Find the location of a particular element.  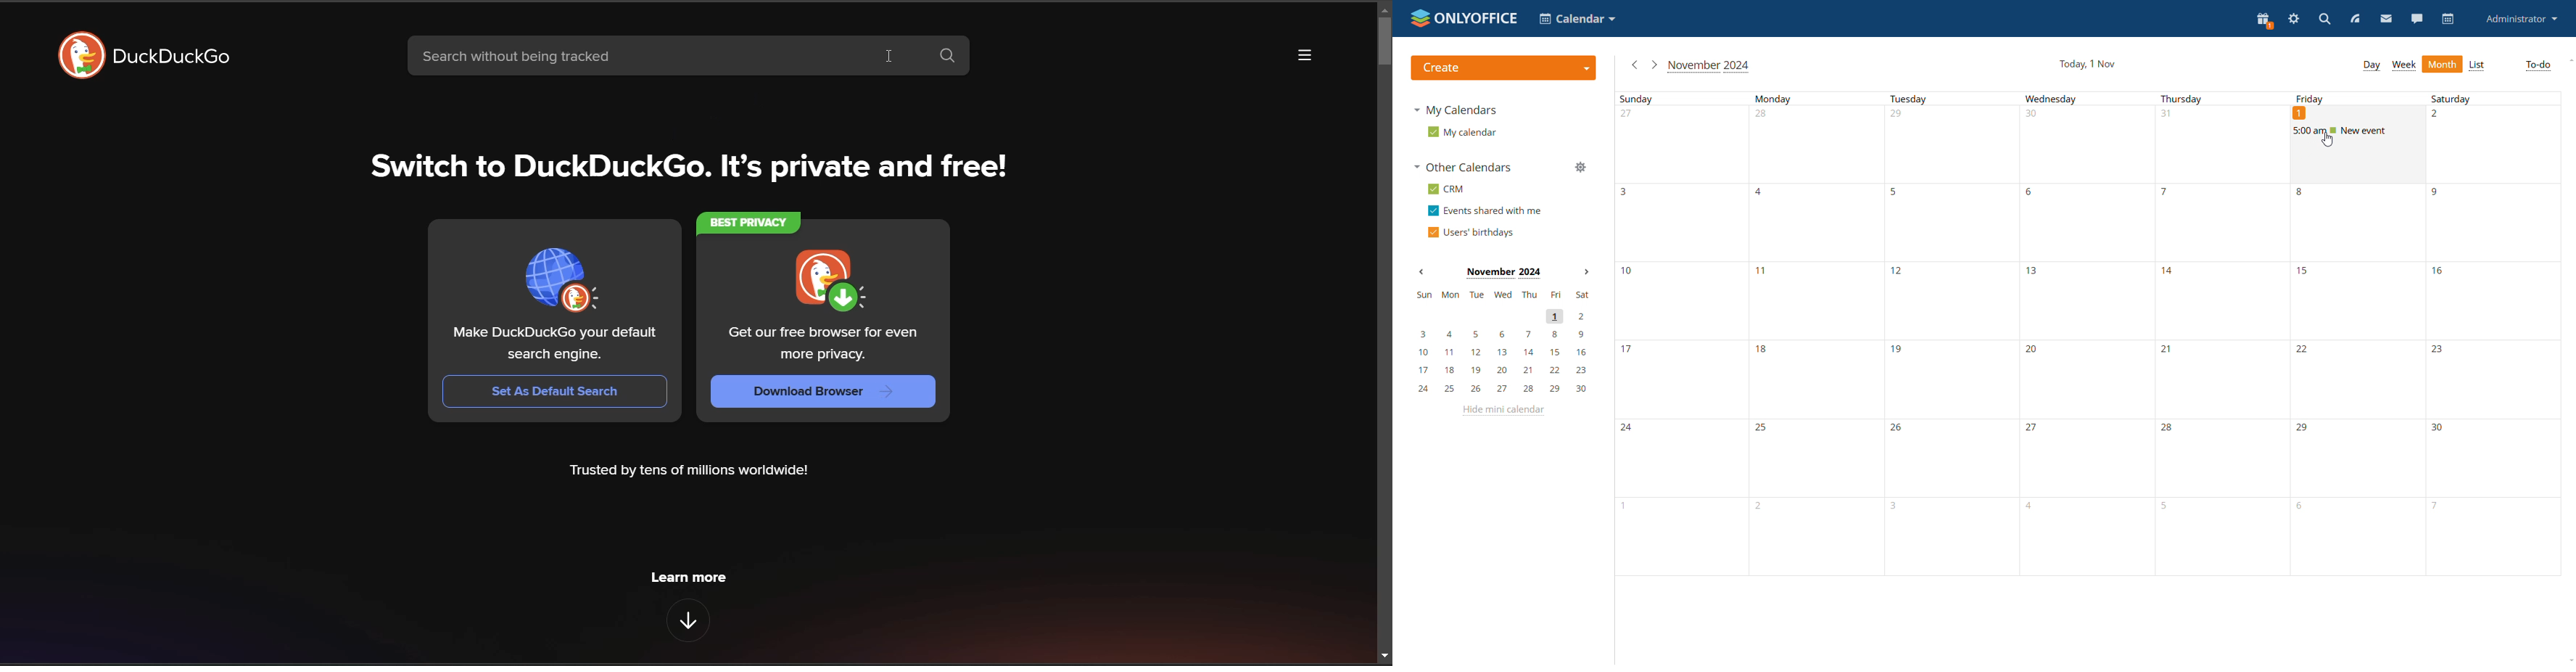

logo is located at coordinates (830, 279).